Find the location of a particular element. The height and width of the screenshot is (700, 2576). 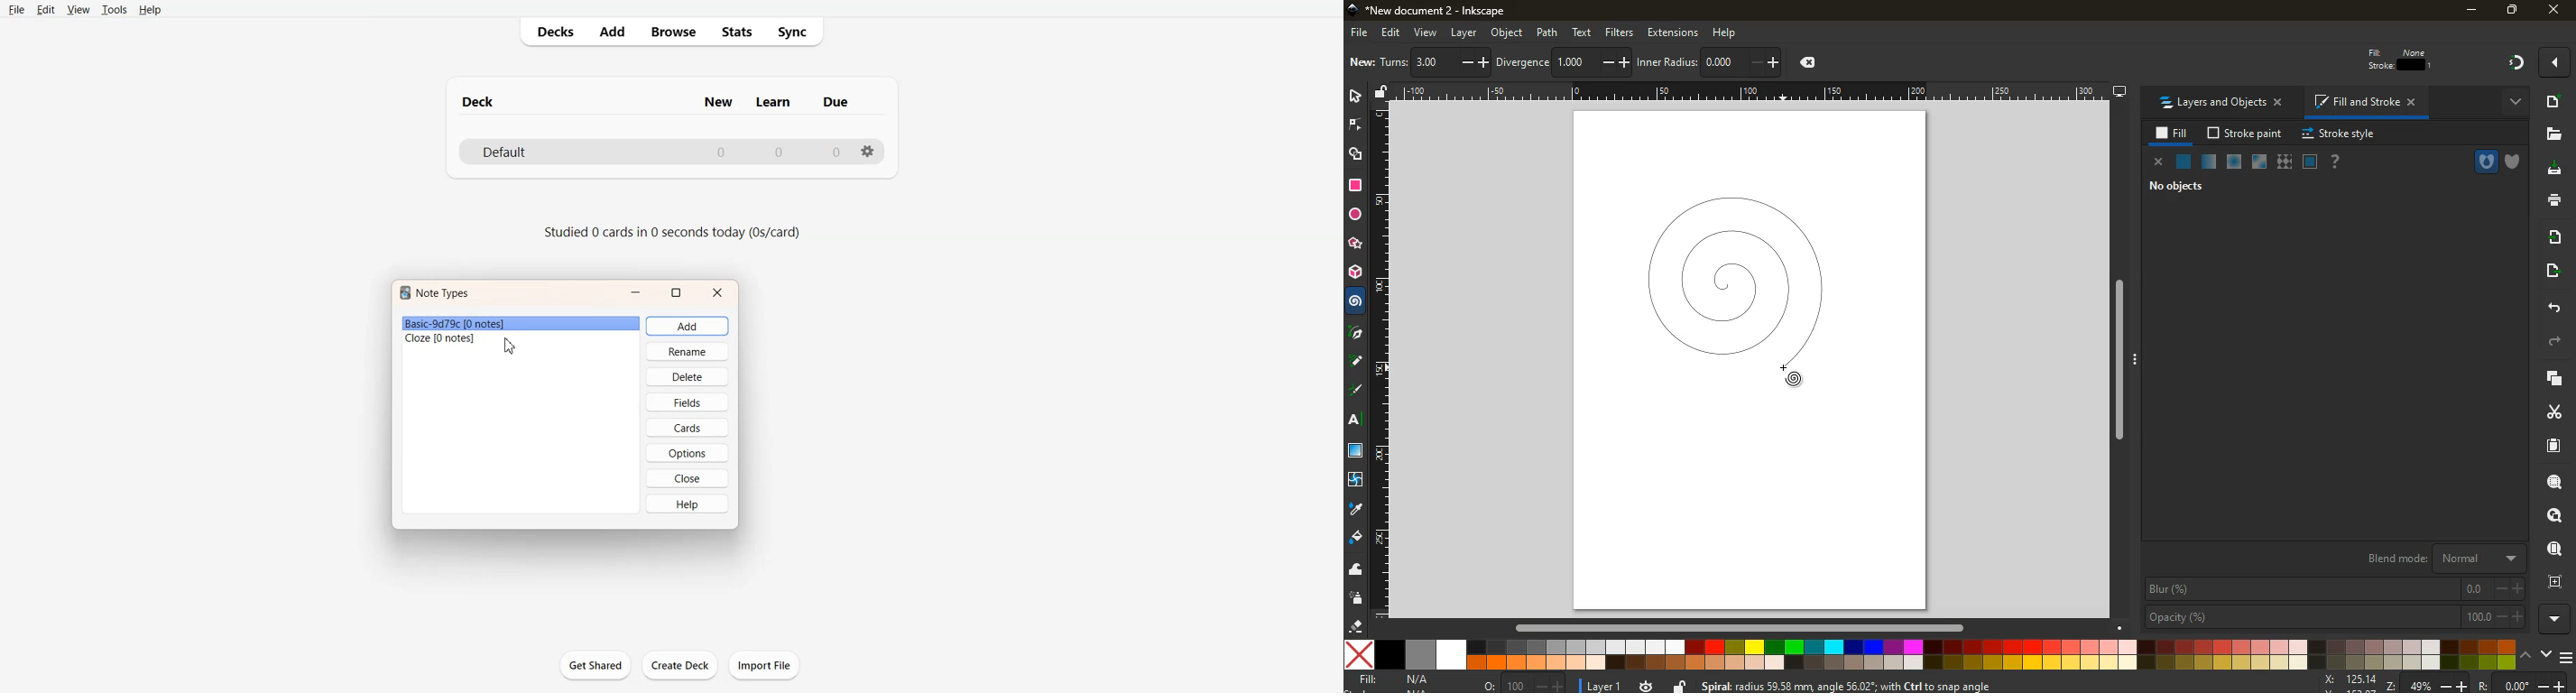

maximize is located at coordinates (2510, 9).